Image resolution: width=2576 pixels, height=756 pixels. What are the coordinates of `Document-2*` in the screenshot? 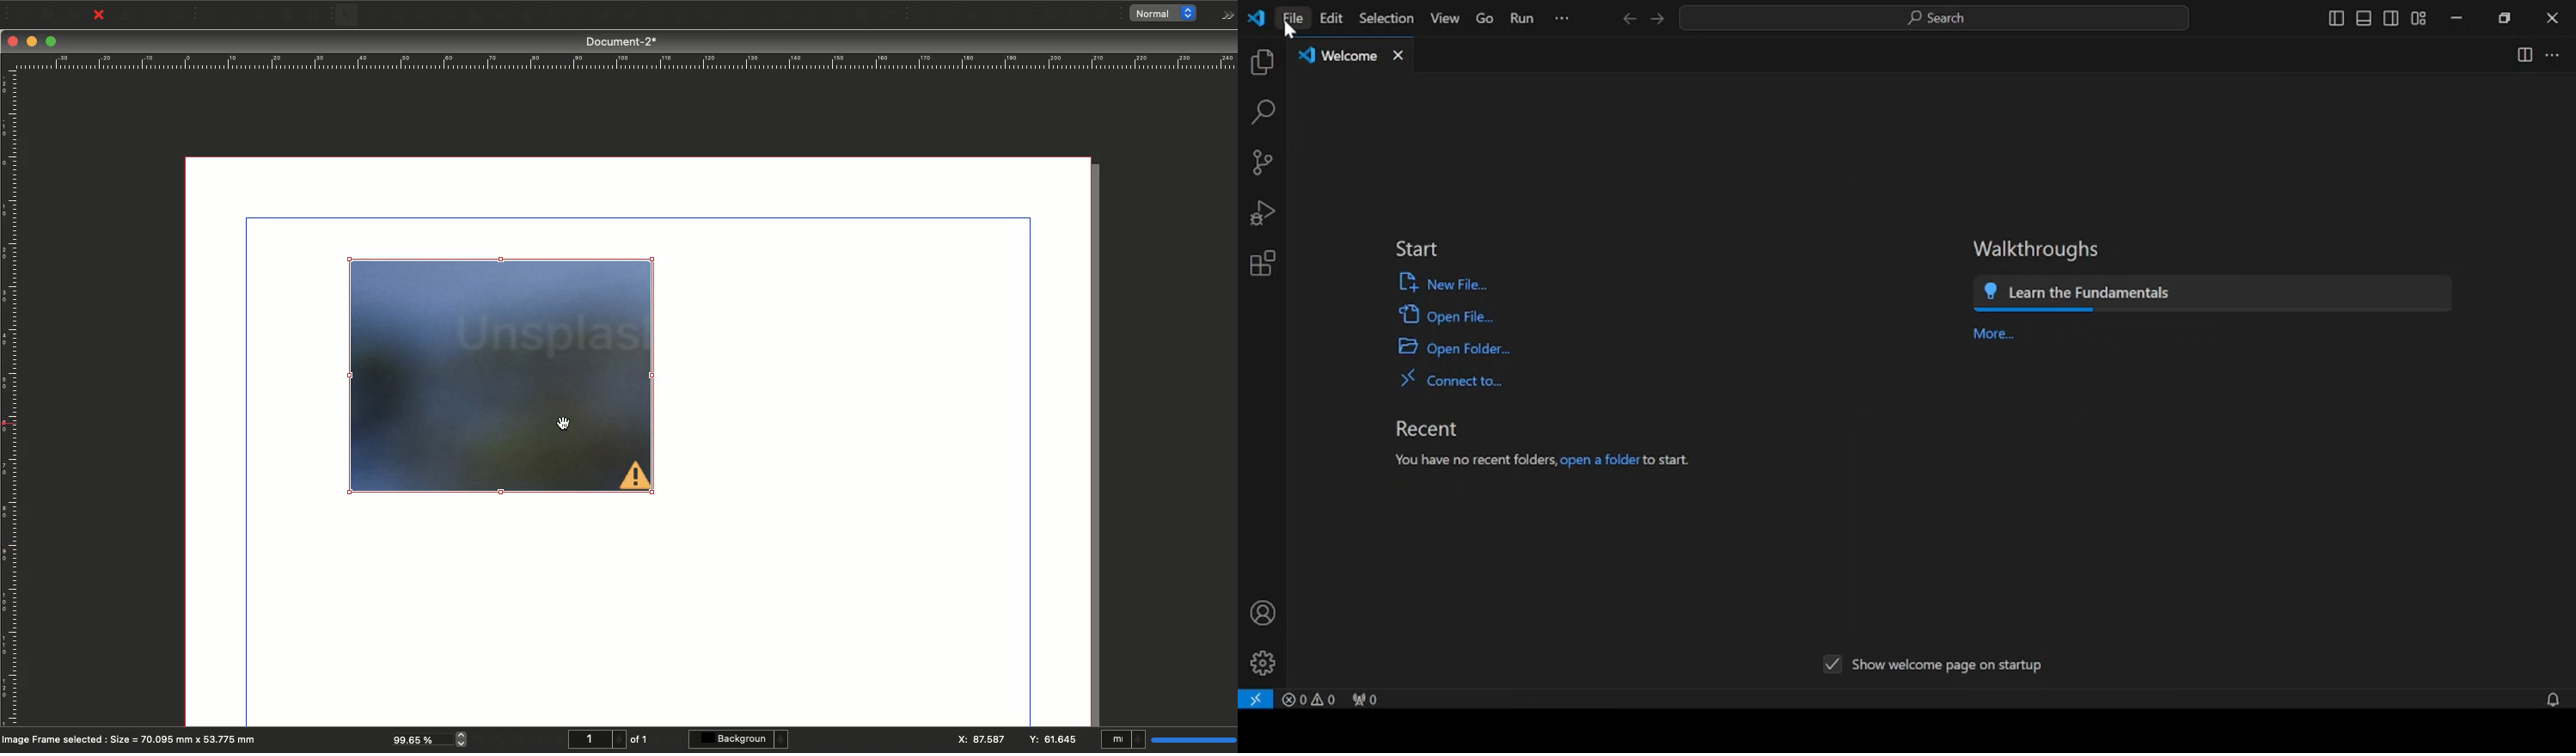 It's located at (623, 41).